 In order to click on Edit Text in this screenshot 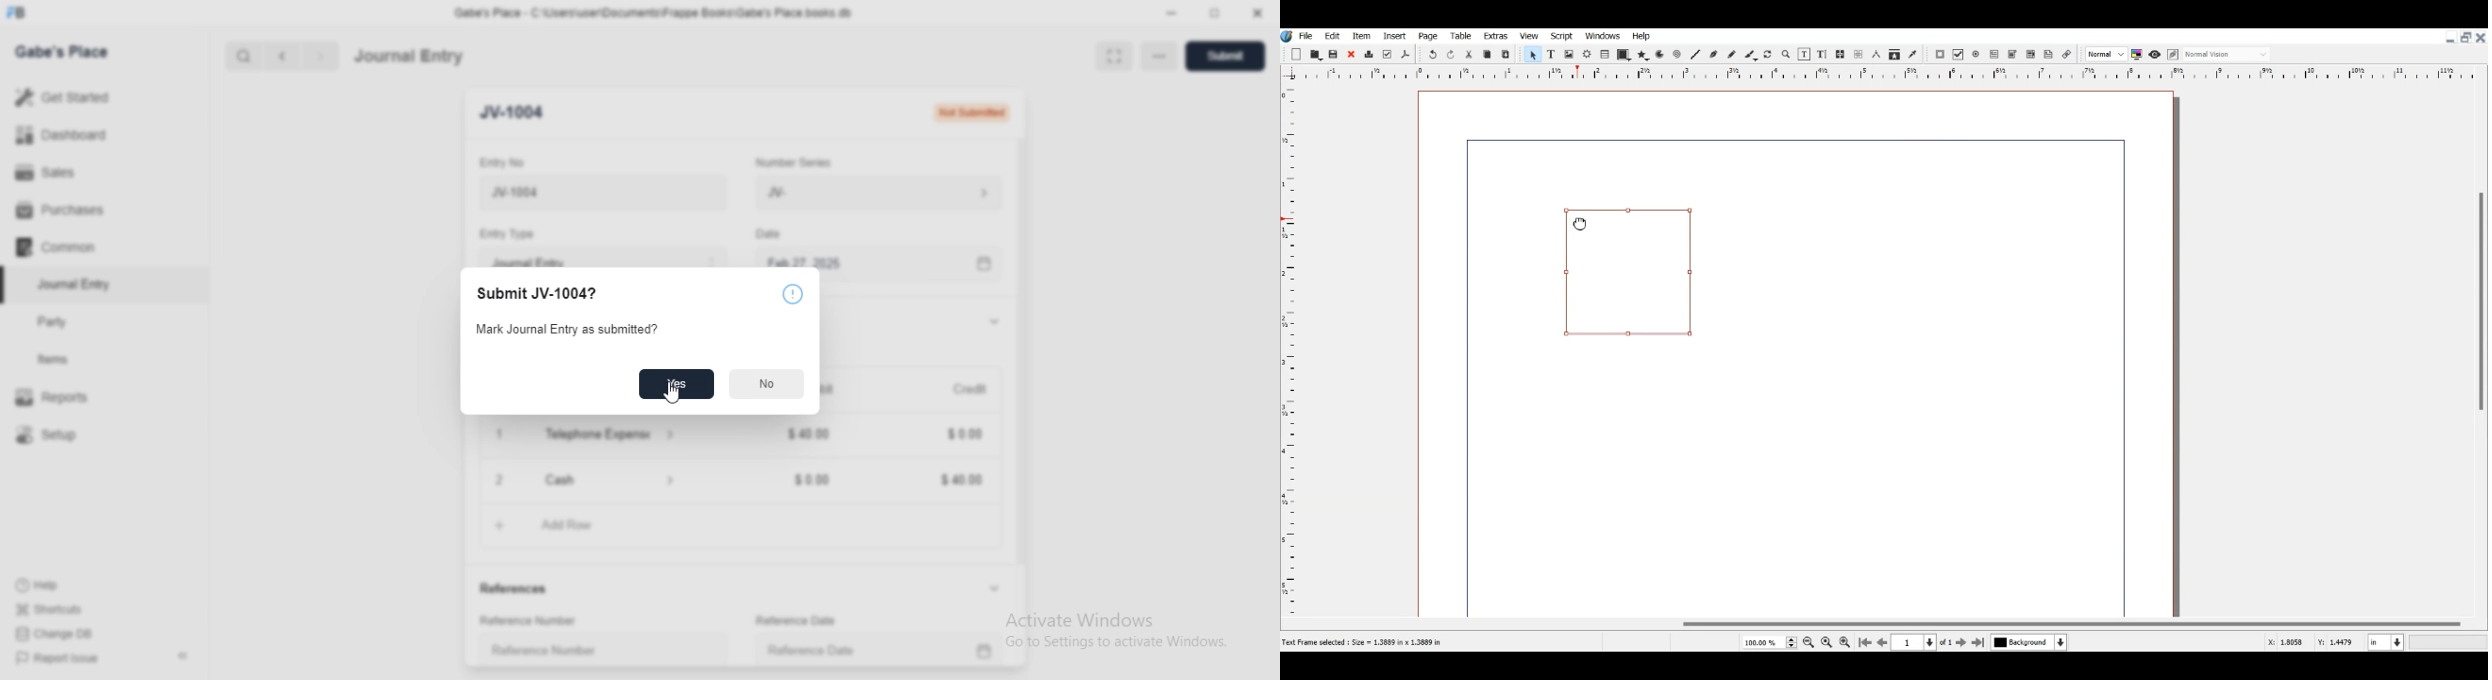, I will do `click(1822, 54)`.